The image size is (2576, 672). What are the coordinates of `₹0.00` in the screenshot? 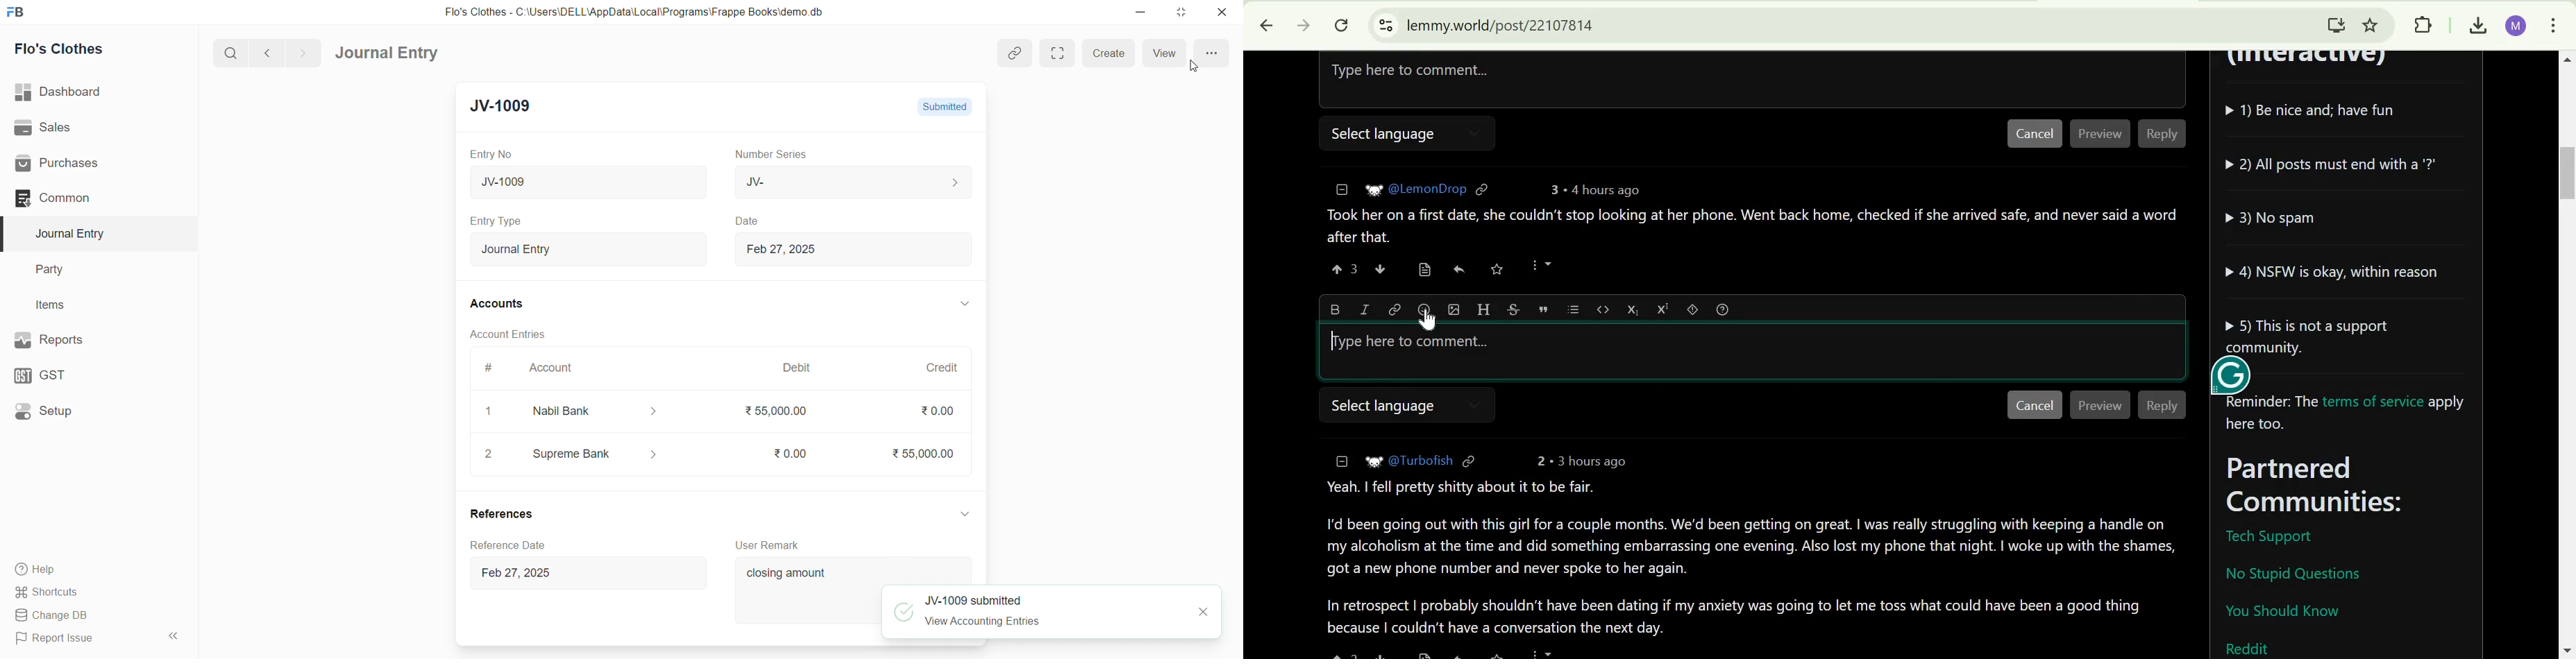 It's located at (782, 454).